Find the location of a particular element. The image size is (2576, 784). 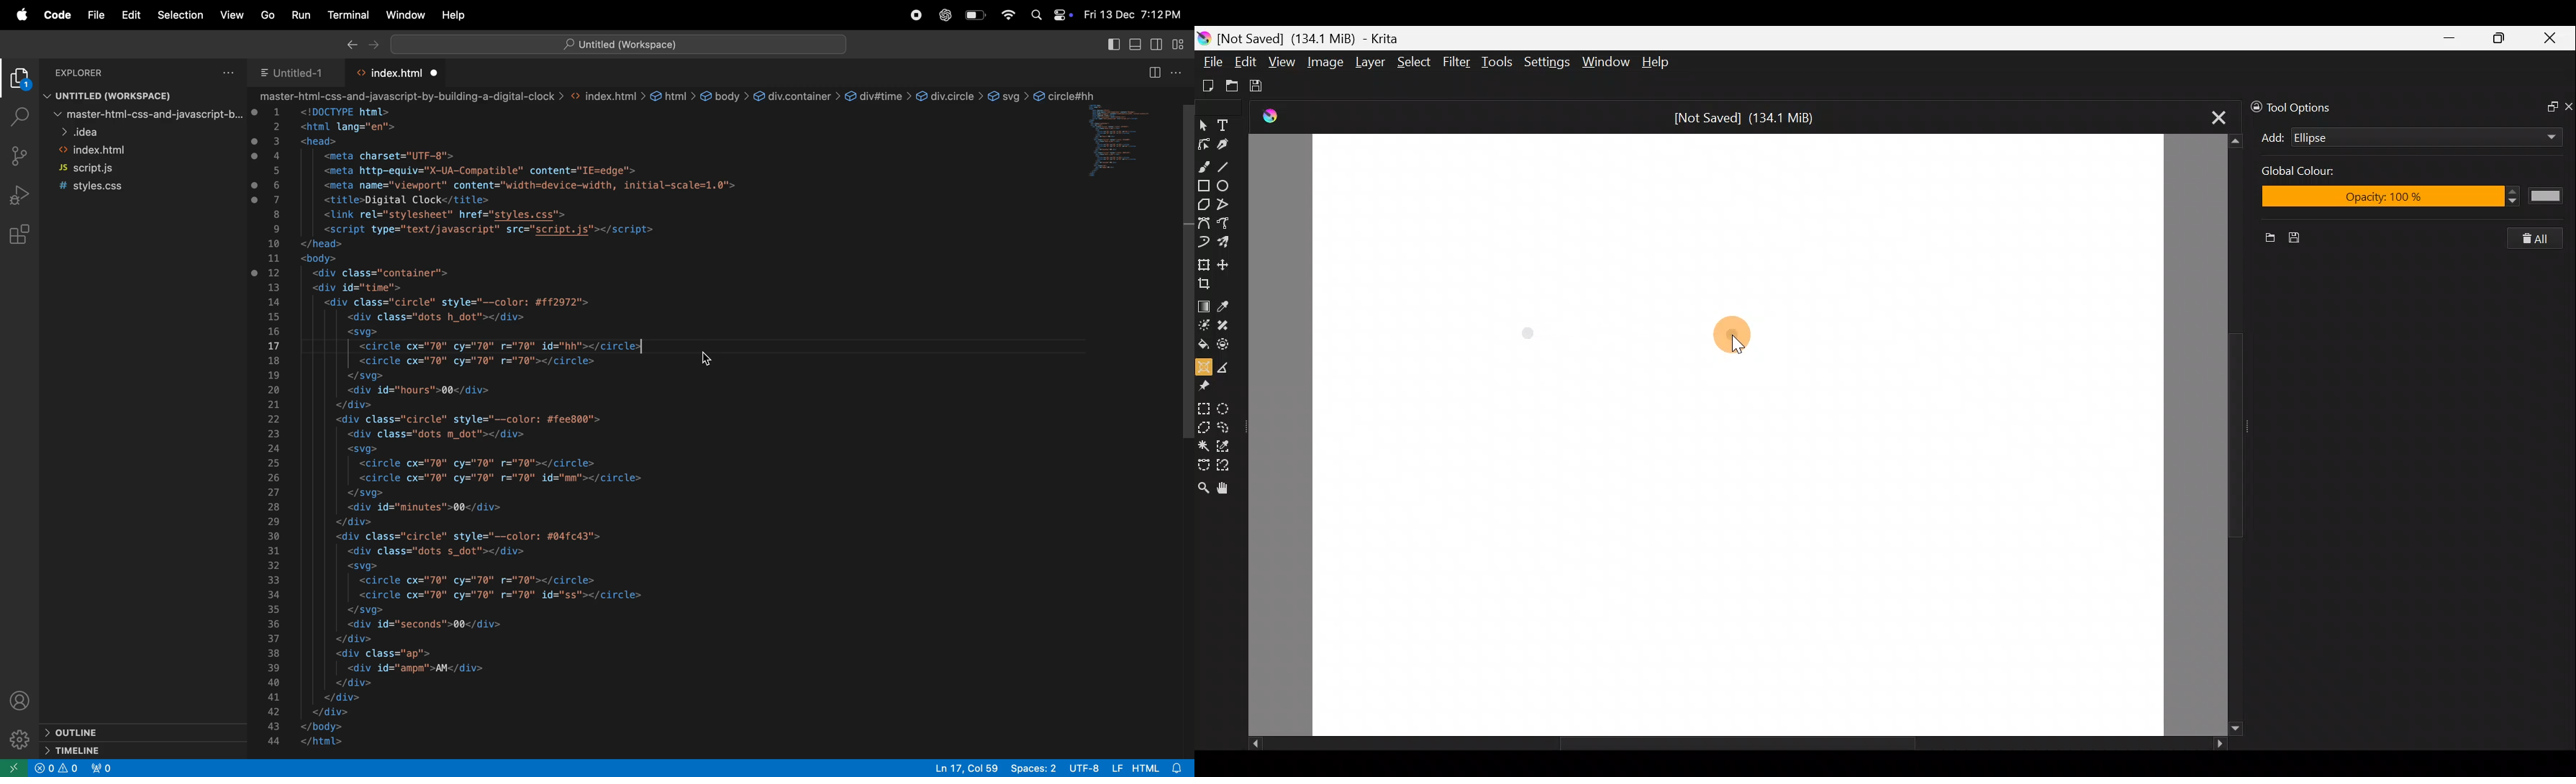

Polyline is located at coordinates (1228, 205).